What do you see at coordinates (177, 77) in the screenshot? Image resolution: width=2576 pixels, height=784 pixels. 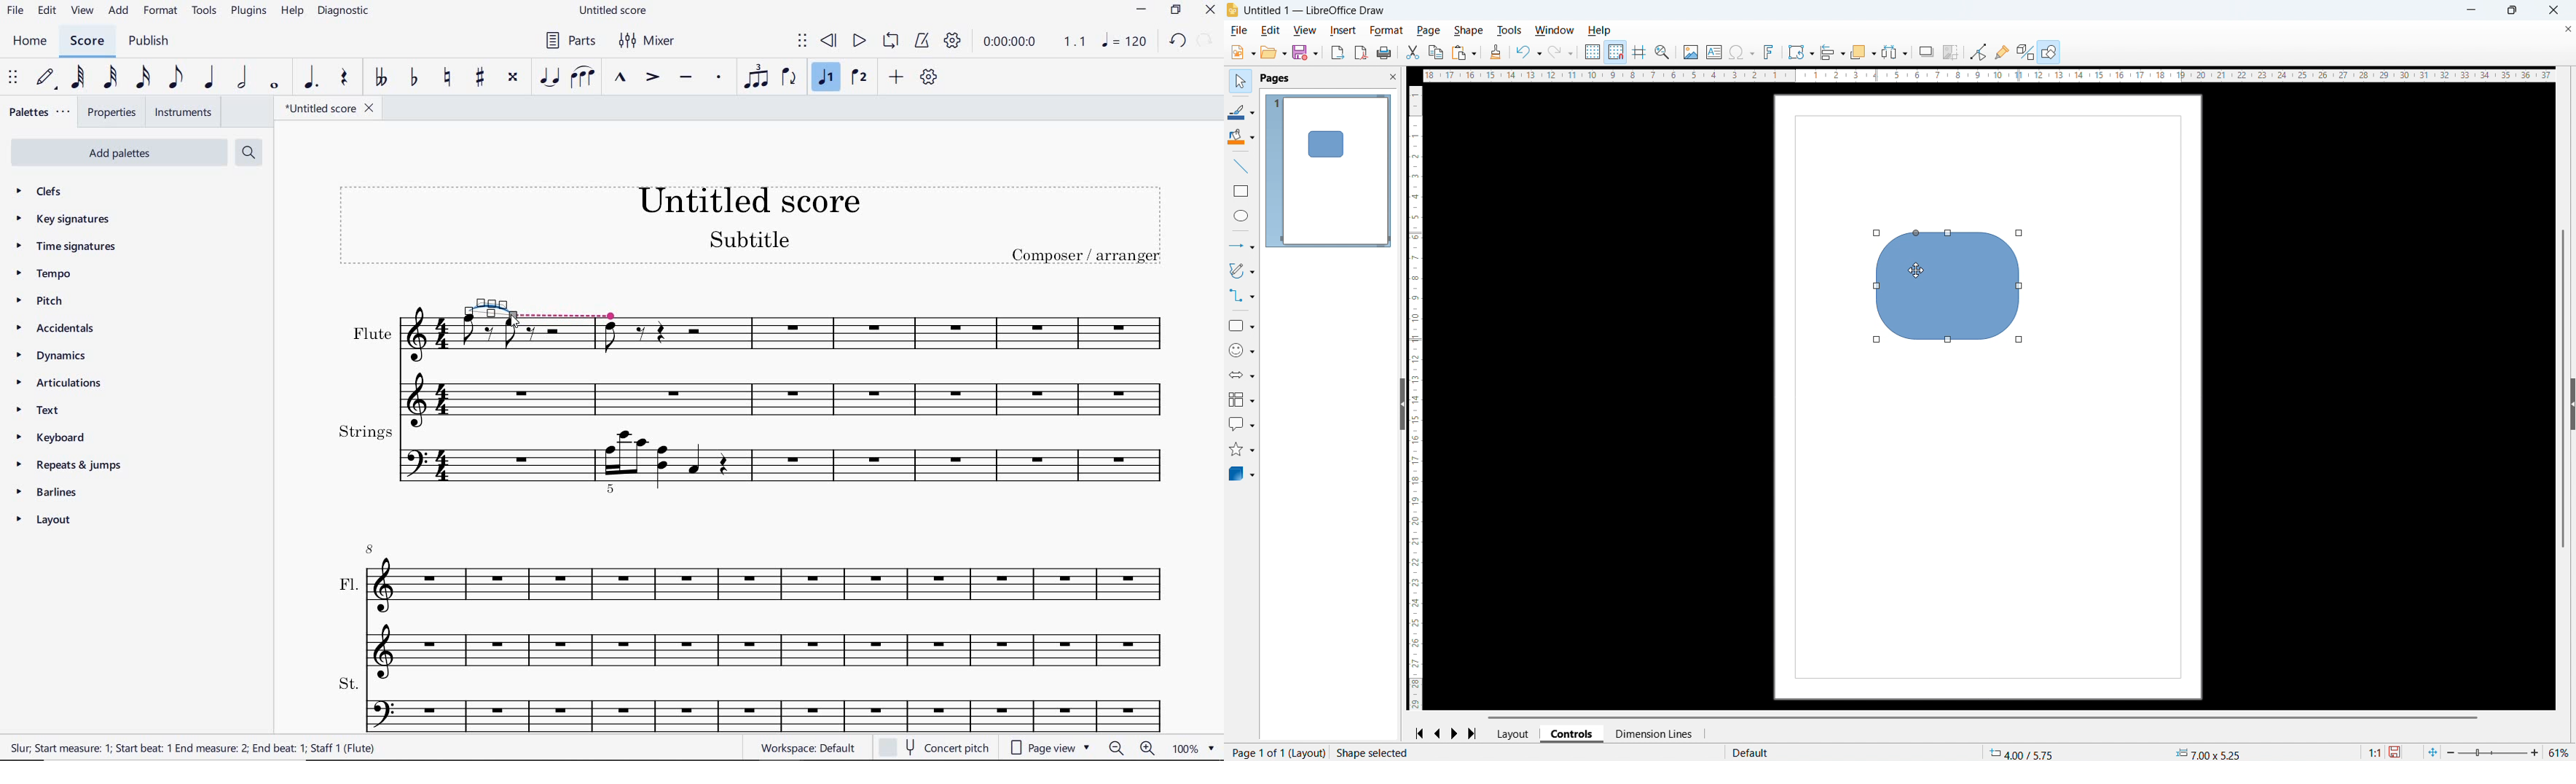 I see `EIGHTH NOTE` at bounding box center [177, 77].